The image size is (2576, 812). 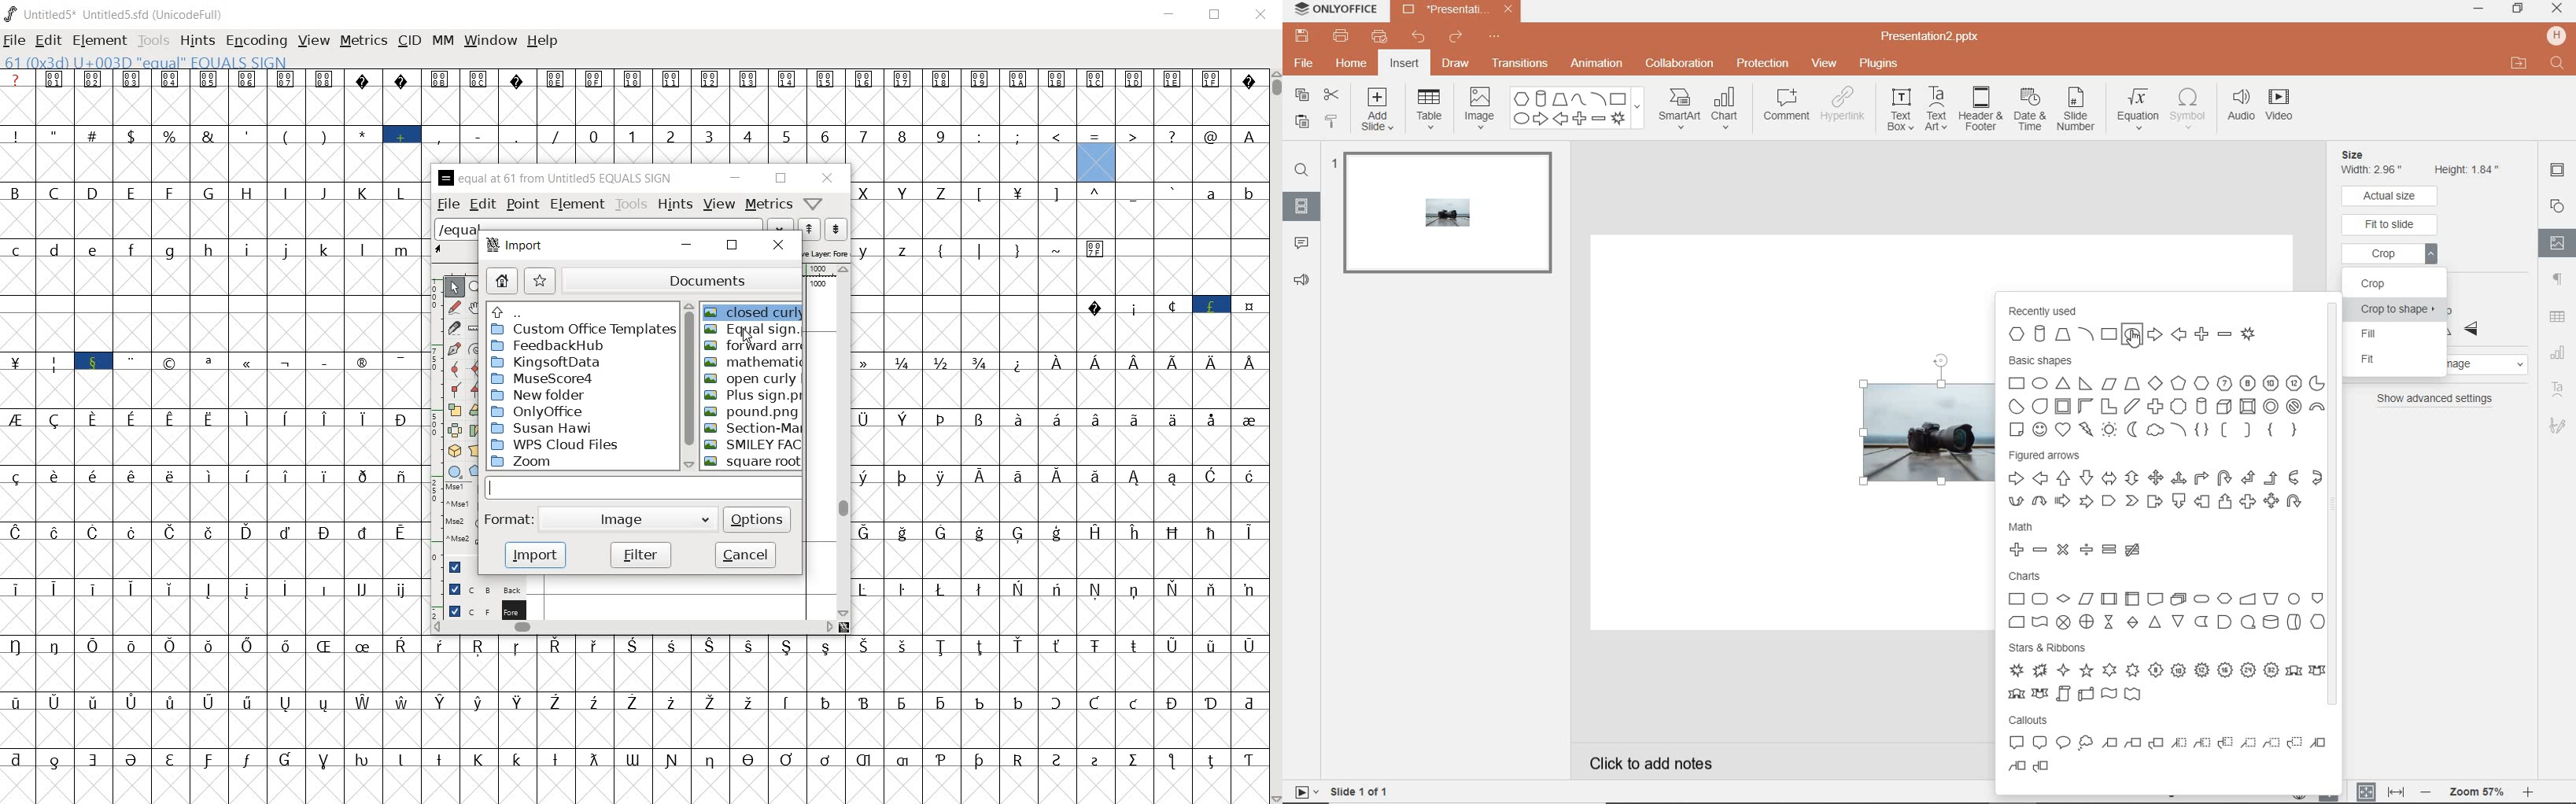 What do you see at coordinates (2079, 109) in the screenshot?
I see `slide number` at bounding box center [2079, 109].